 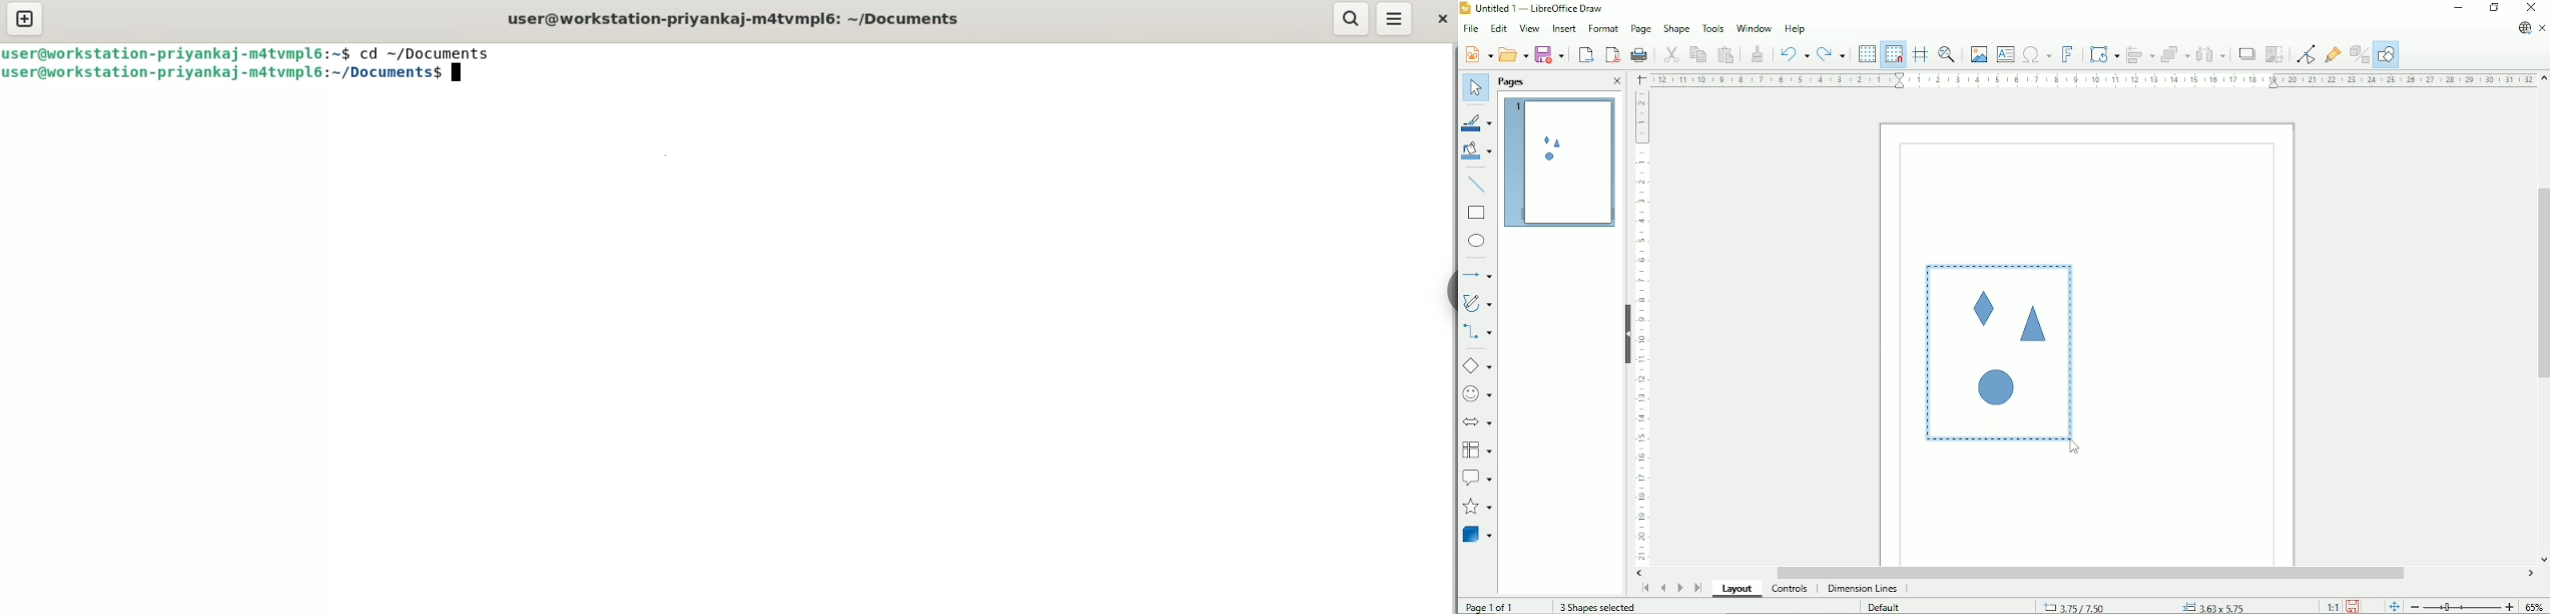 I want to click on Cursor position, so click(x=2147, y=606).